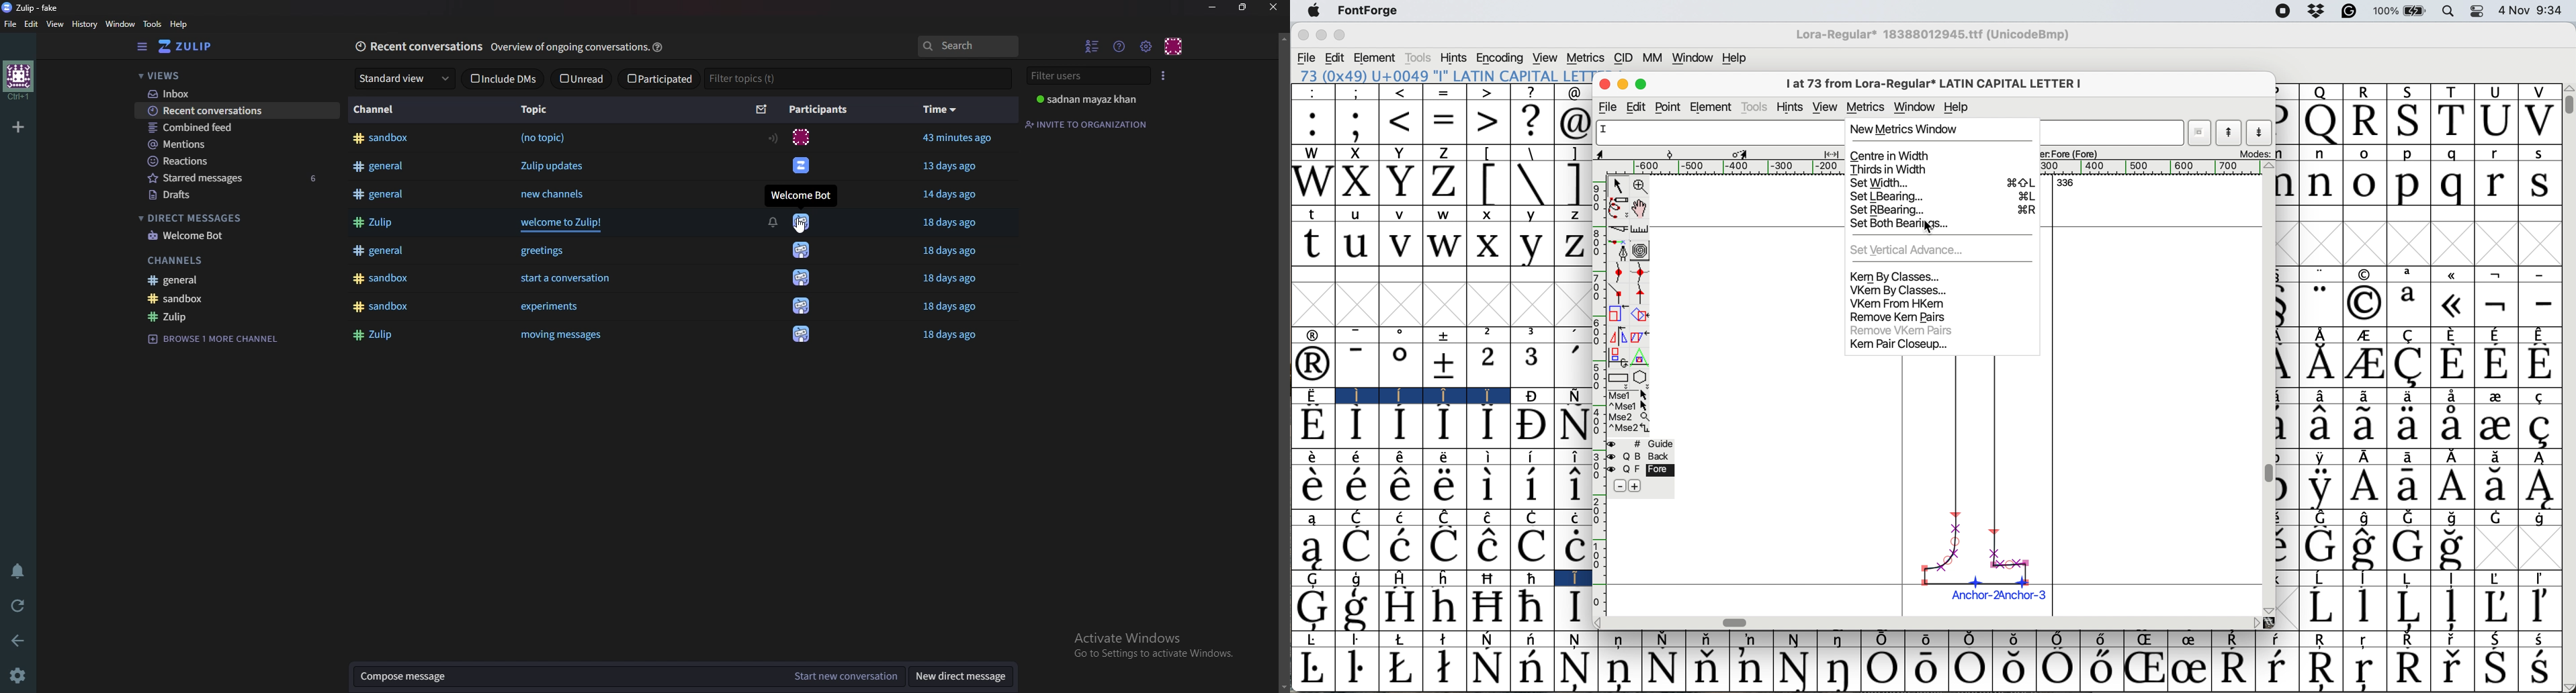  I want to click on >, so click(1486, 93).